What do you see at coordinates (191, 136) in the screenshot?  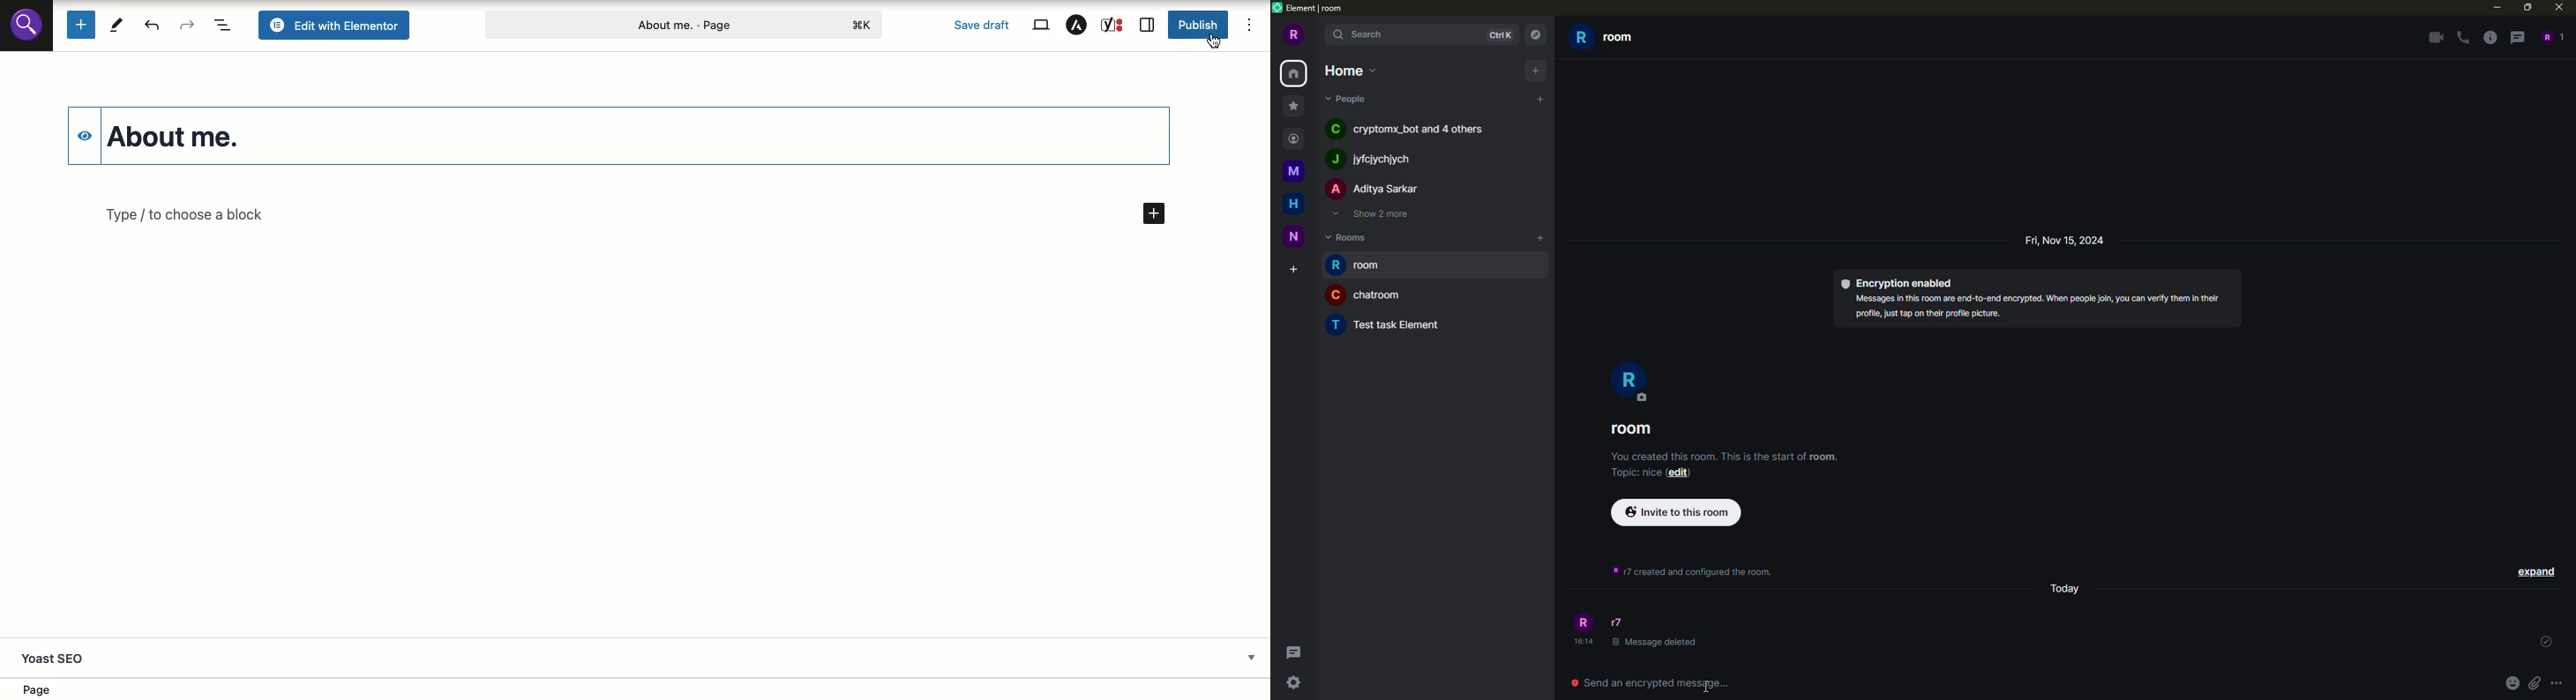 I see `About me.` at bounding box center [191, 136].